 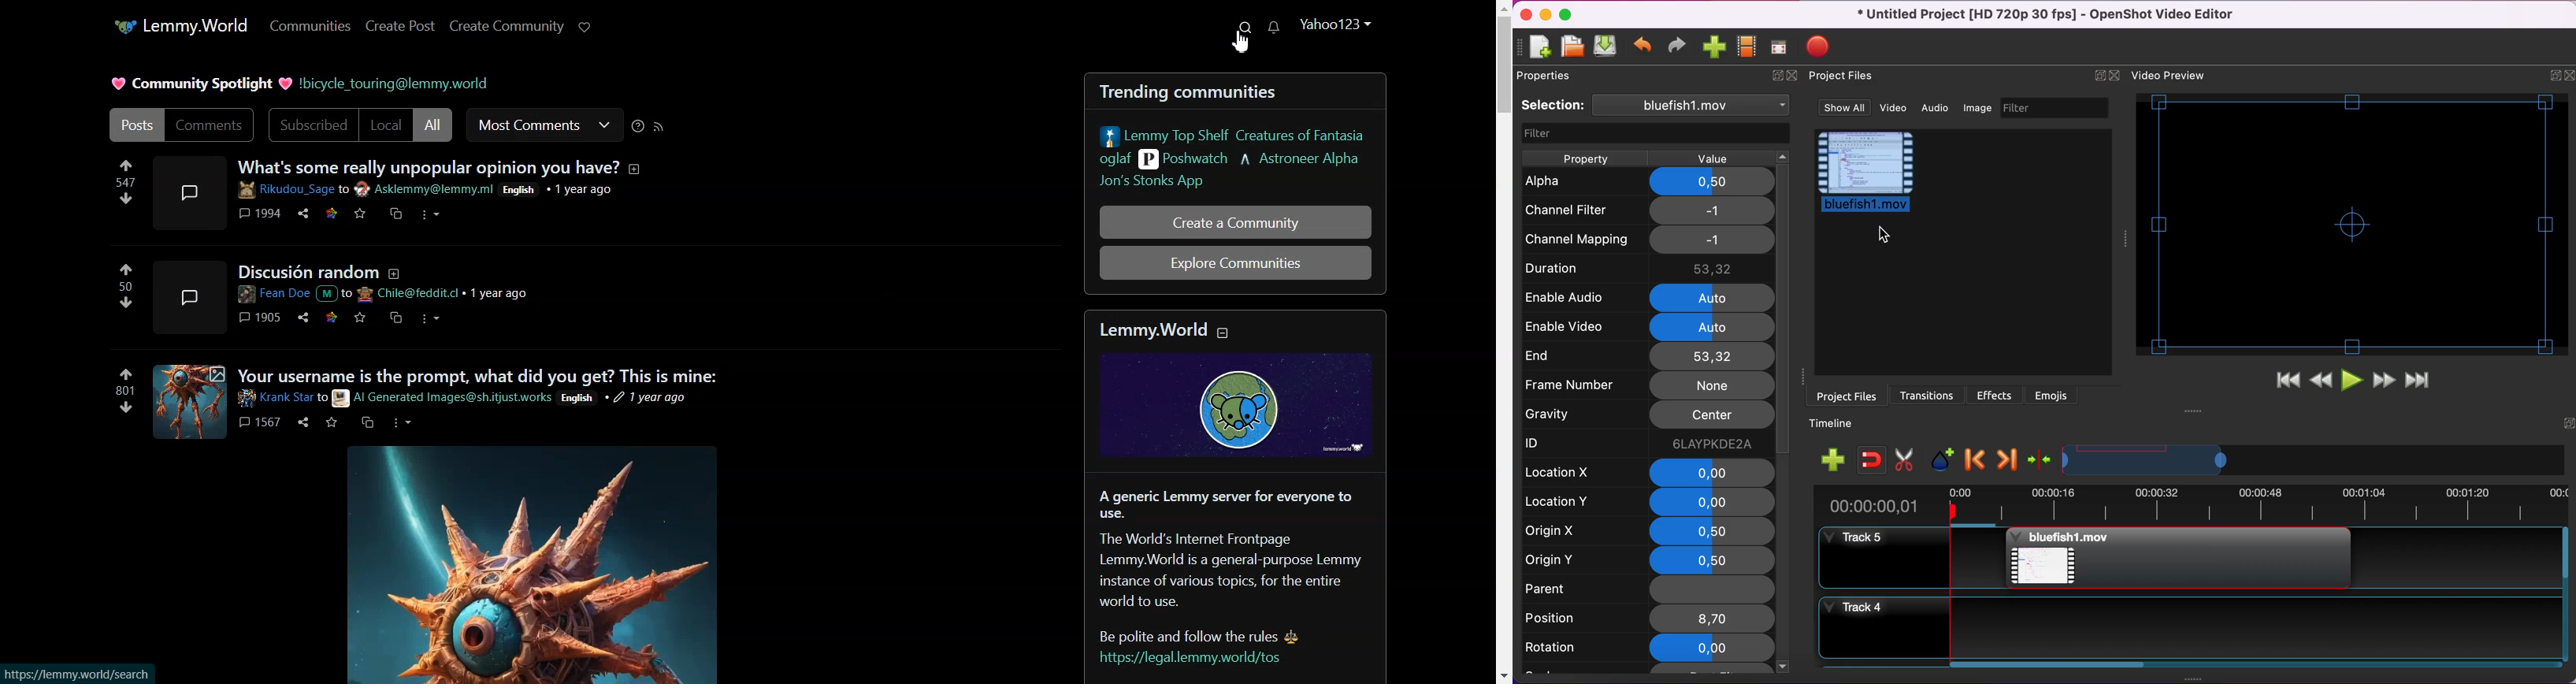 What do you see at coordinates (1234, 548) in the screenshot?
I see `A generic Lemmy server for everyone to
use.

The World's Intemet Frontpage
Lemmy.World is a general-purpose Lemmy
instance of various topics, for the entire
world to use.` at bounding box center [1234, 548].